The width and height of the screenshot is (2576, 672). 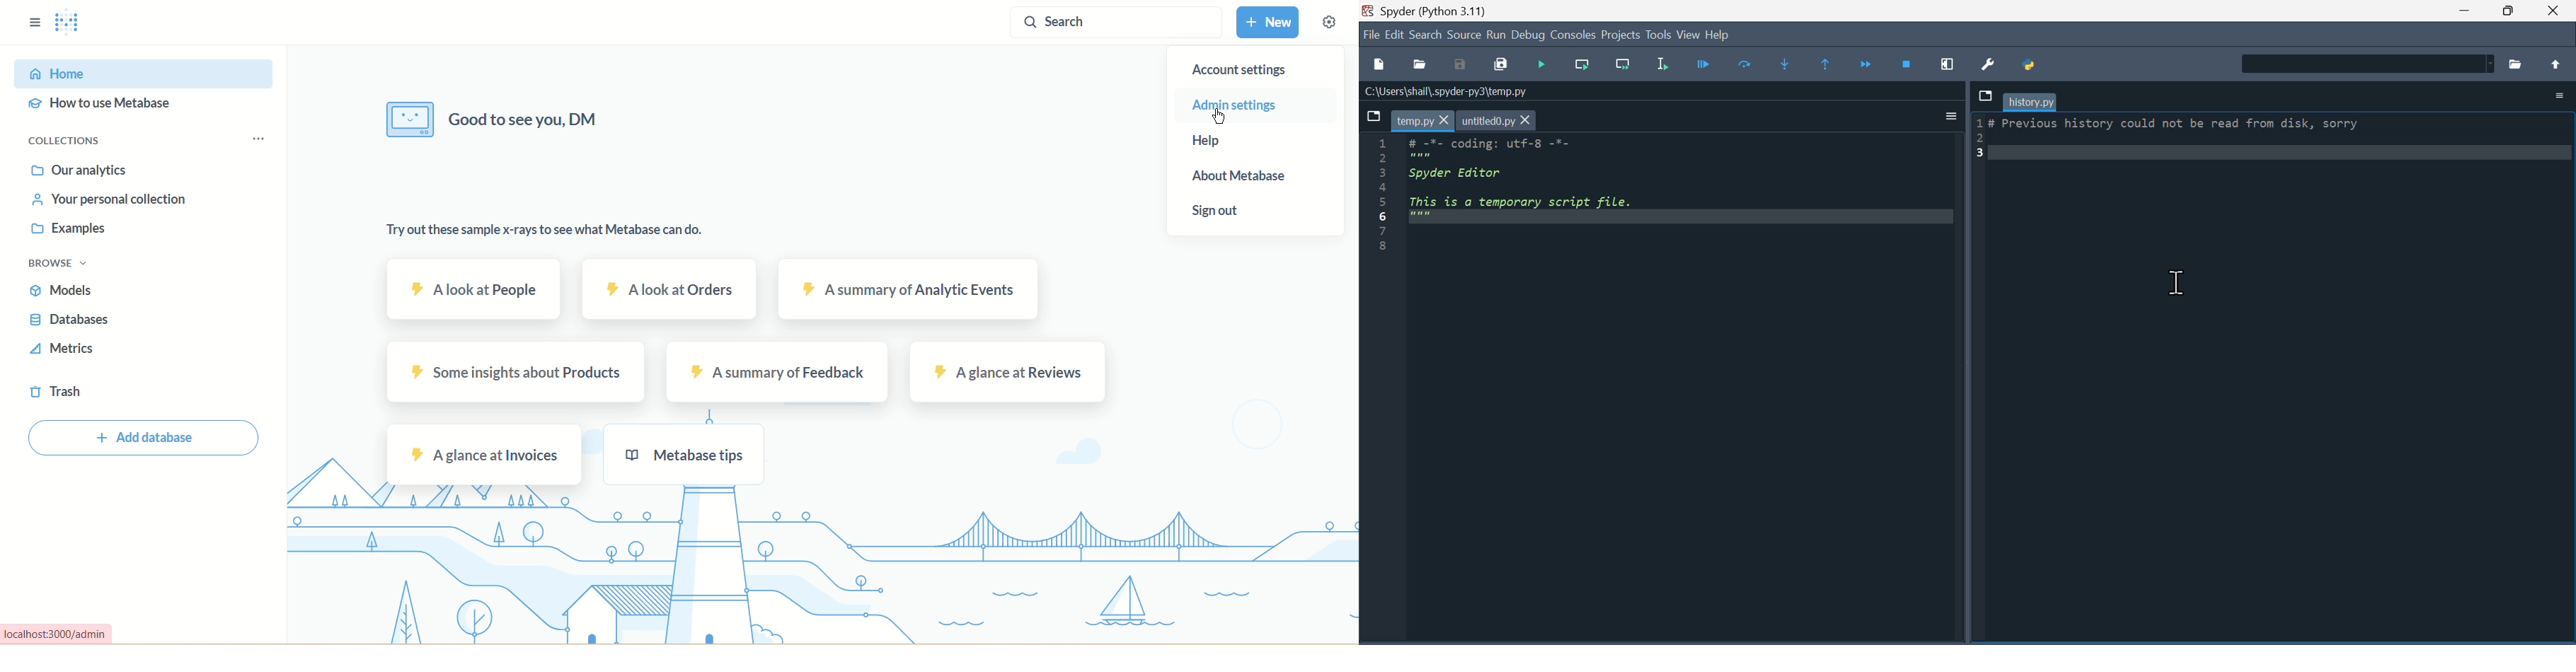 I want to click on Stop debugging, so click(x=1911, y=61).